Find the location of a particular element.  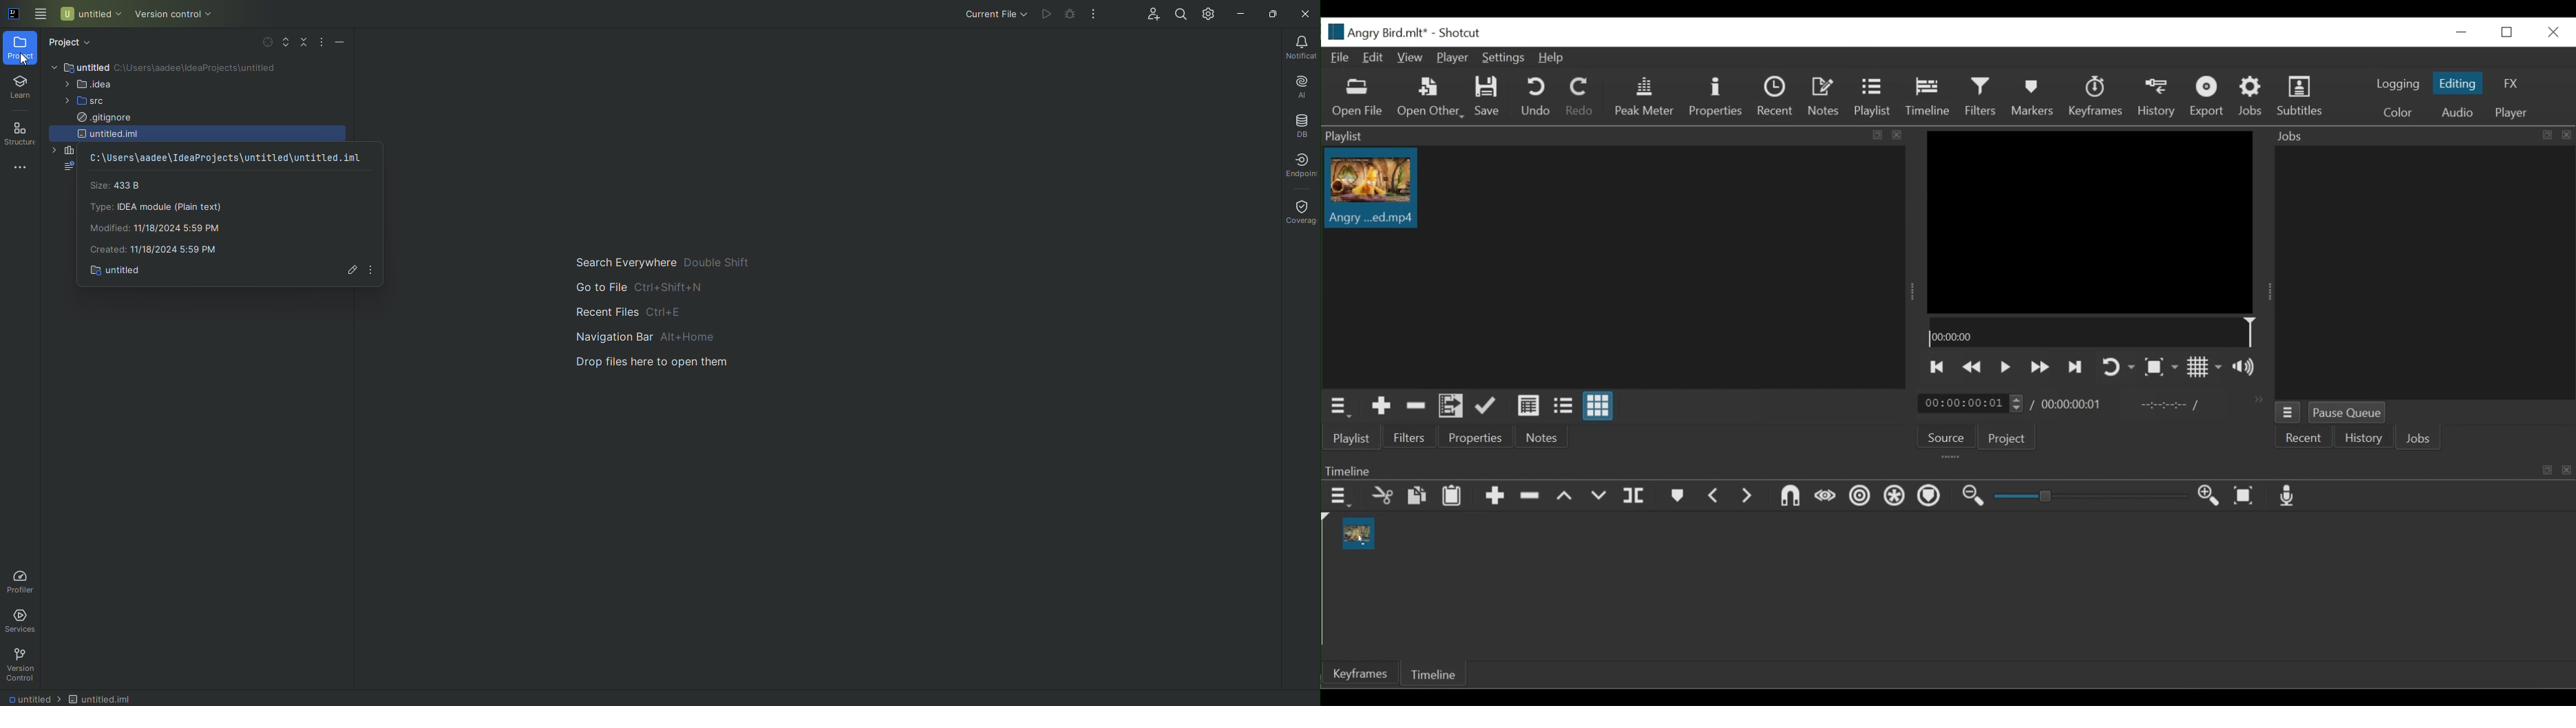

Append is located at coordinates (1494, 495).